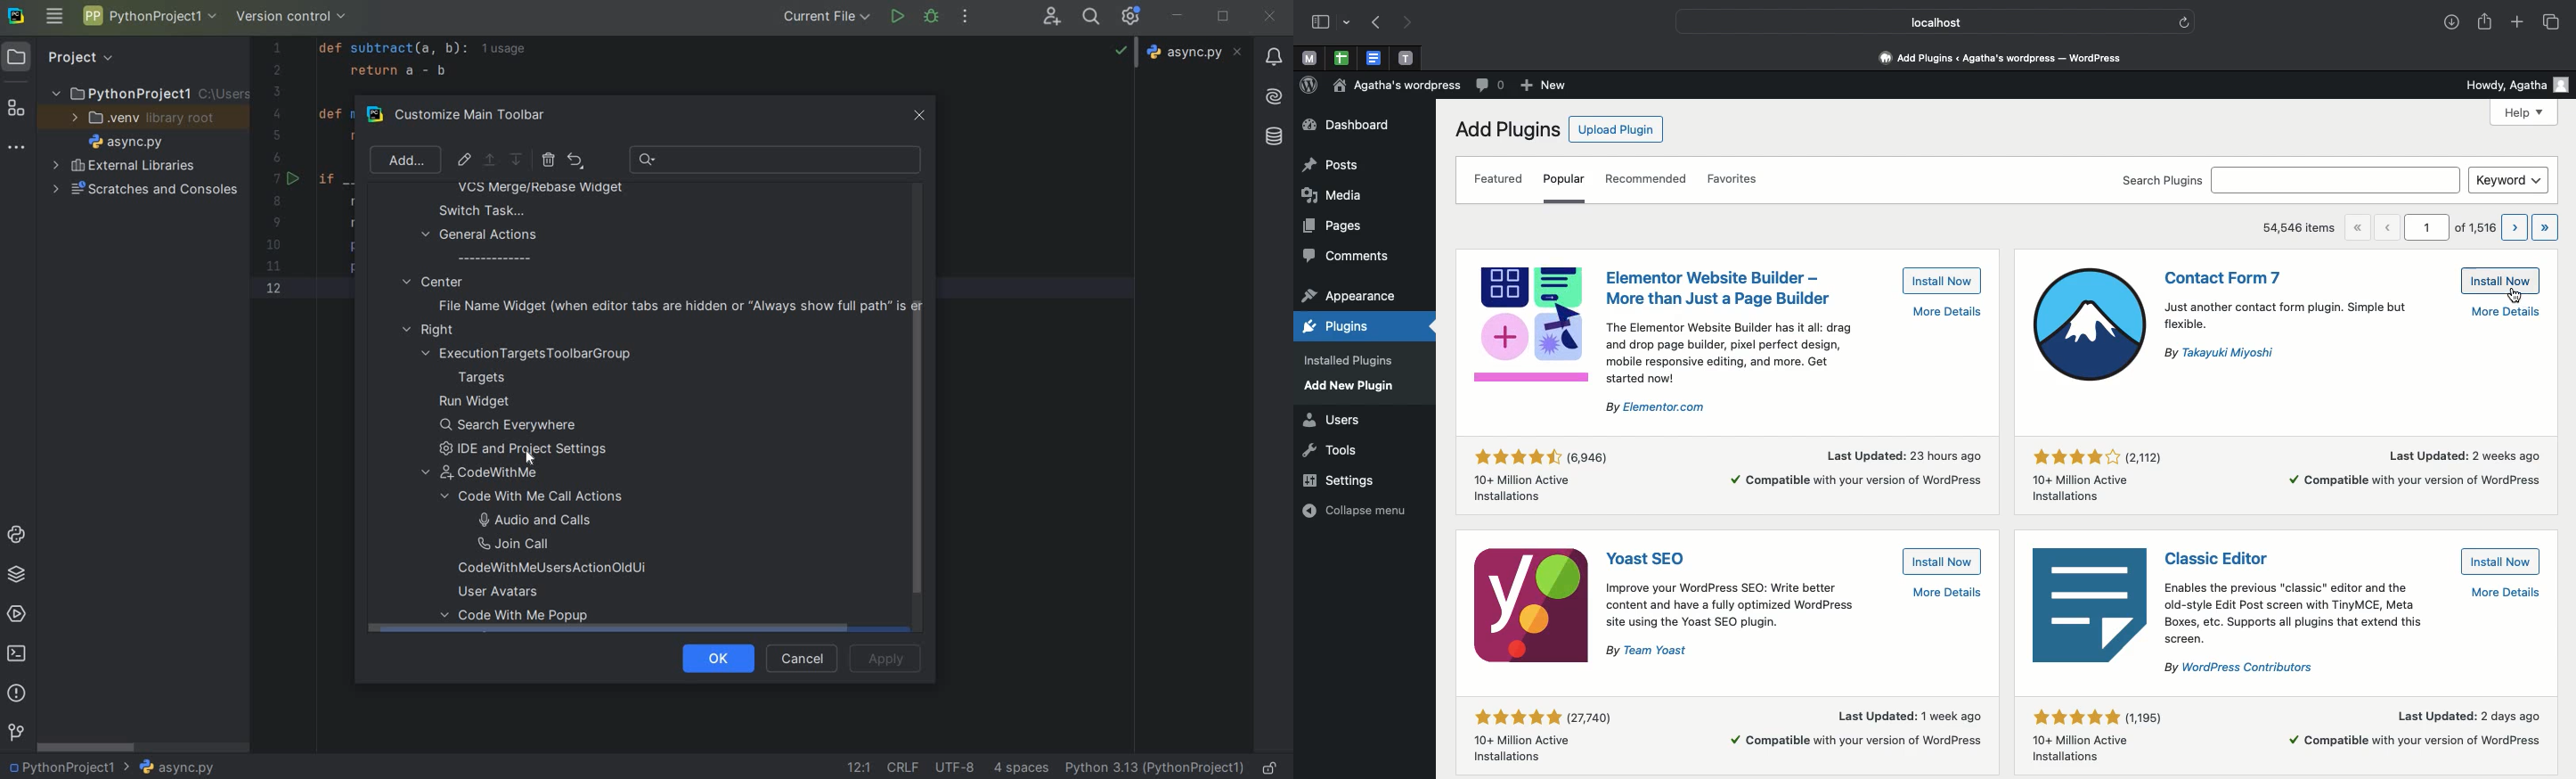  What do you see at coordinates (799, 659) in the screenshot?
I see `cancel` at bounding box center [799, 659].